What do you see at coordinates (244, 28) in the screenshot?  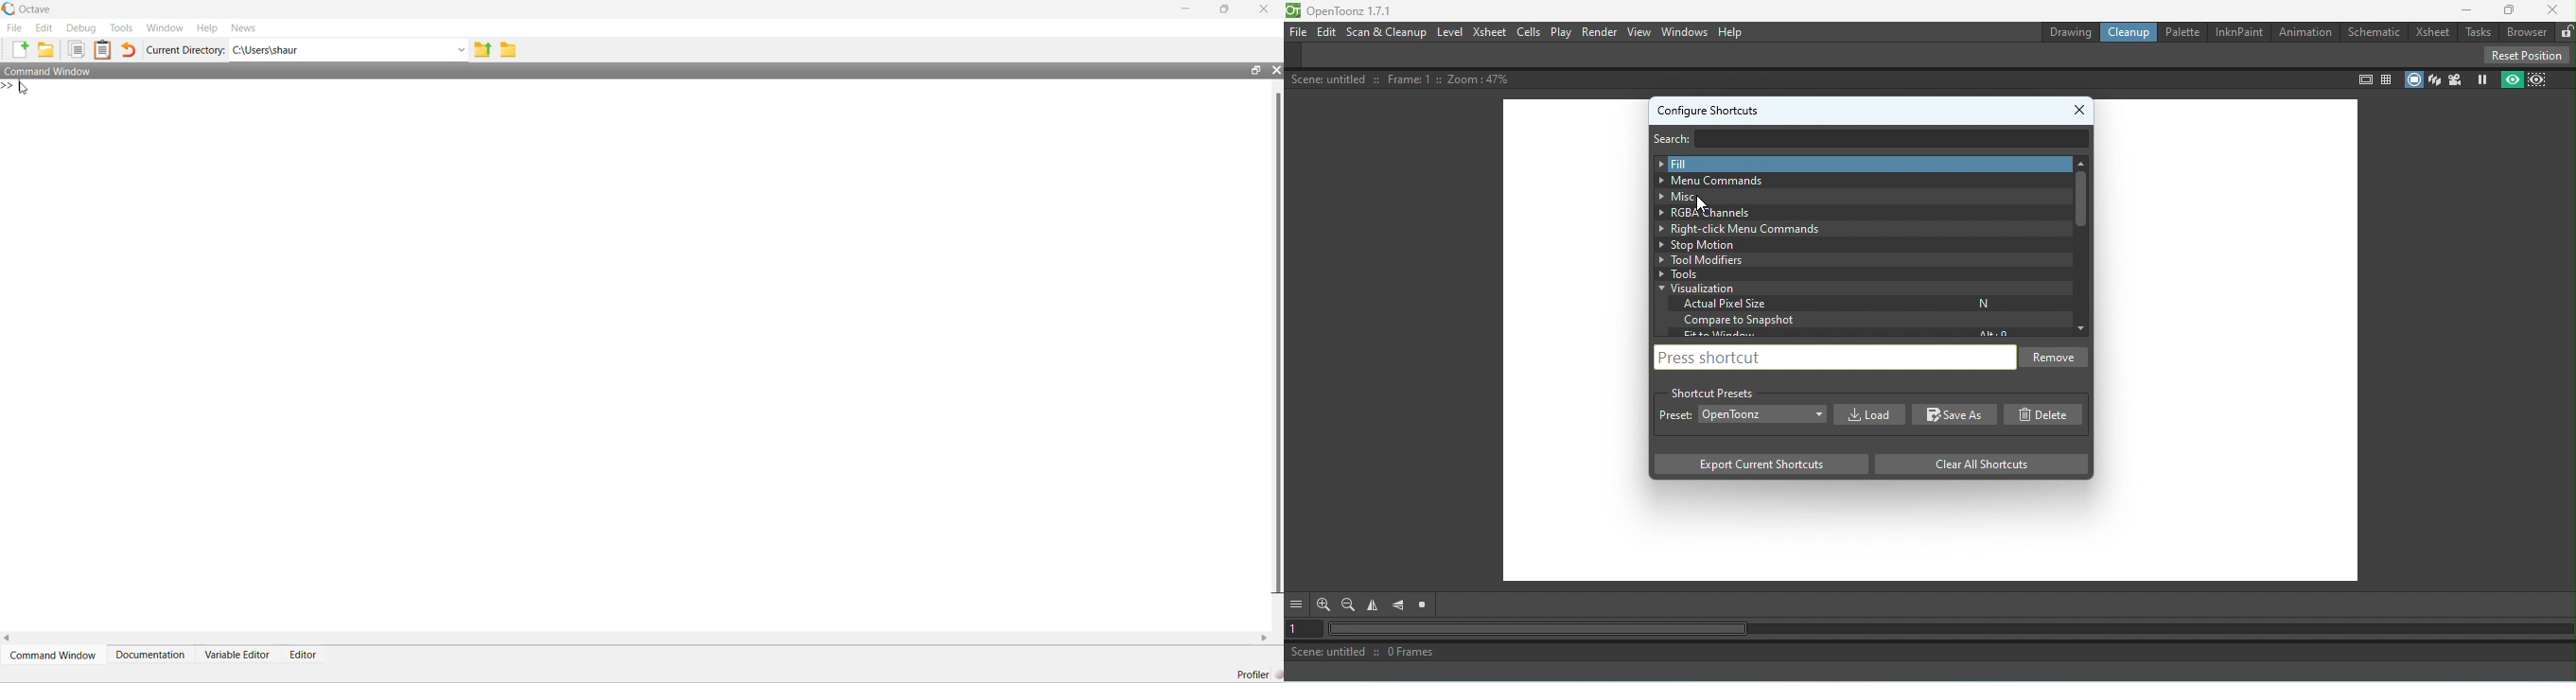 I see `News` at bounding box center [244, 28].